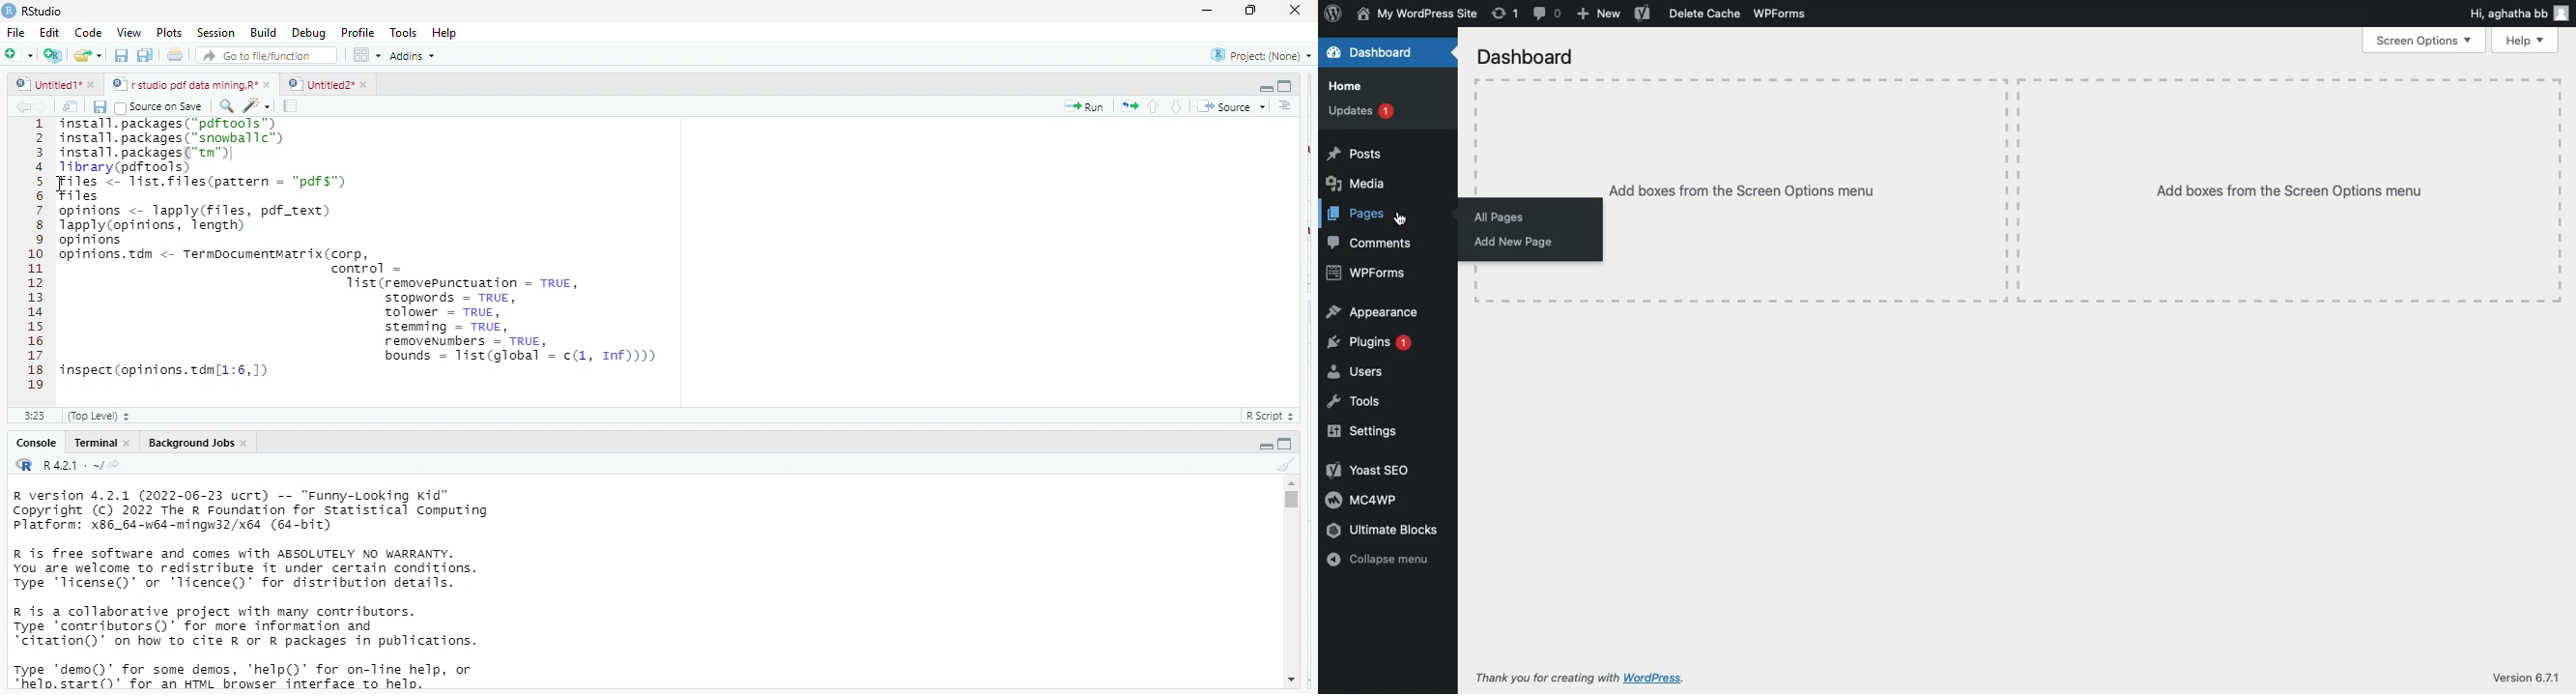 This screenshot has height=700, width=2576. What do you see at coordinates (51, 55) in the screenshot?
I see `create a project` at bounding box center [51, 55].